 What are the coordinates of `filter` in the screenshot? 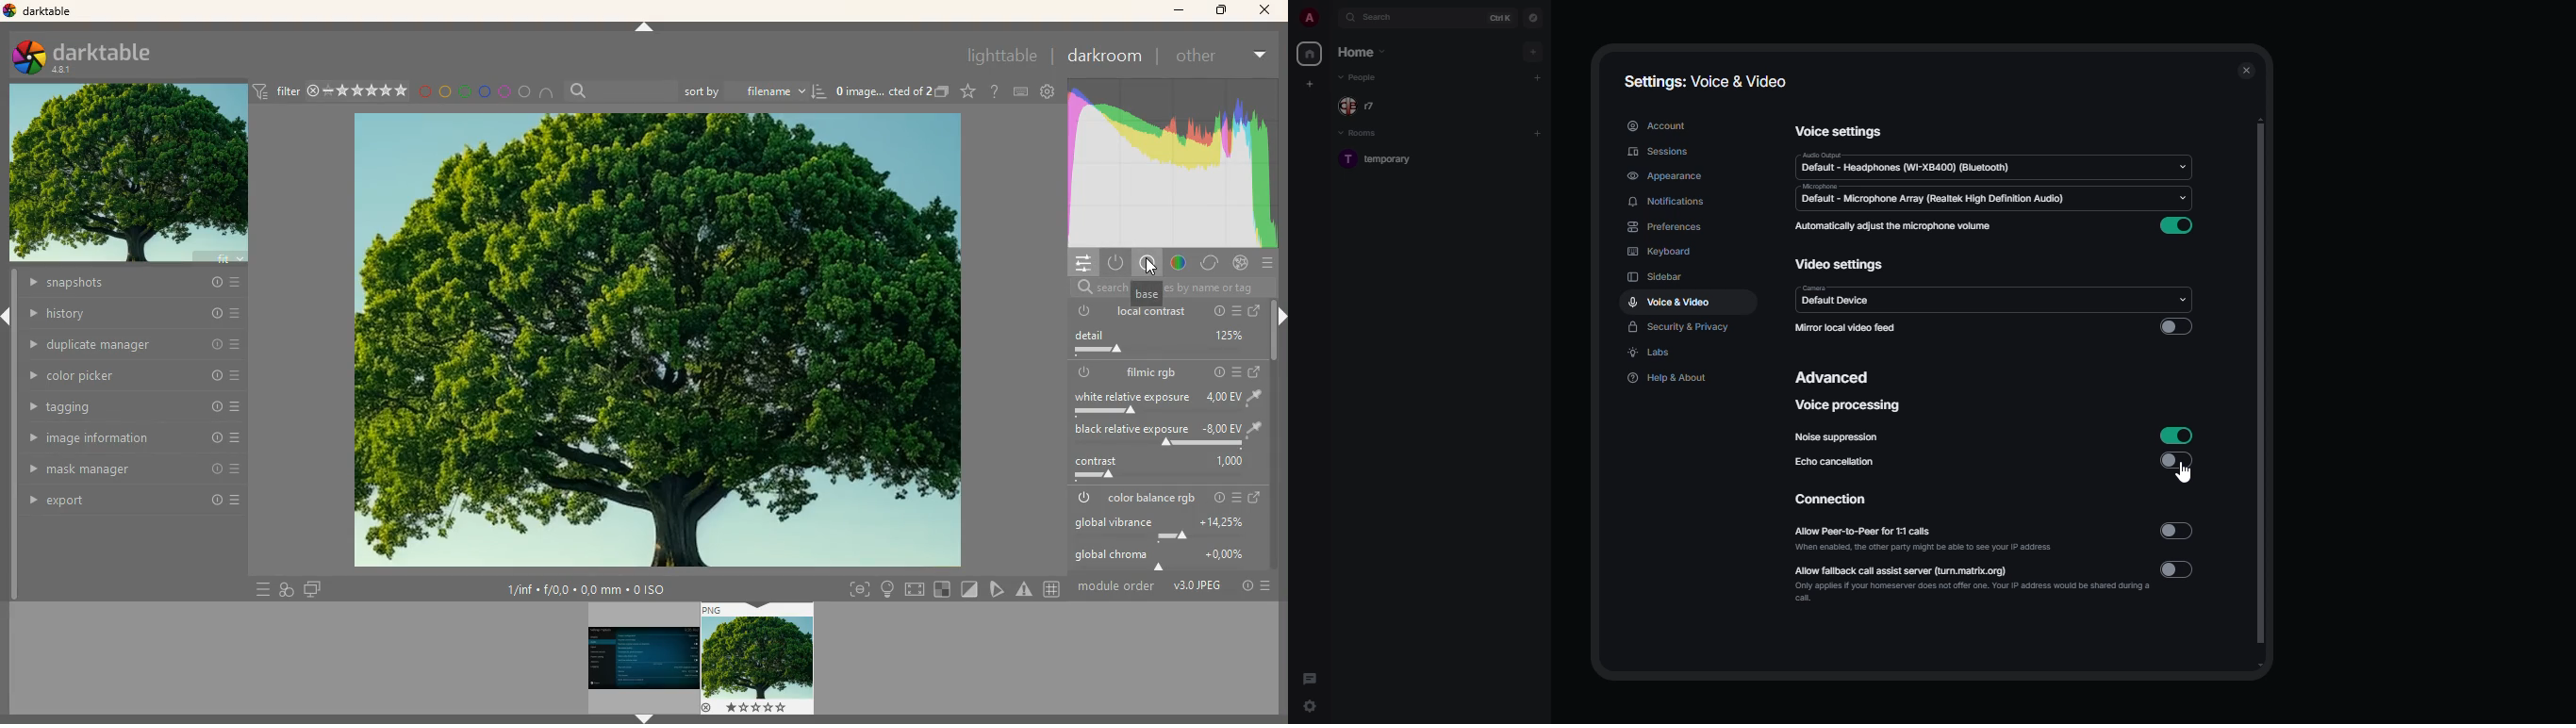 It's located at (288, 89).